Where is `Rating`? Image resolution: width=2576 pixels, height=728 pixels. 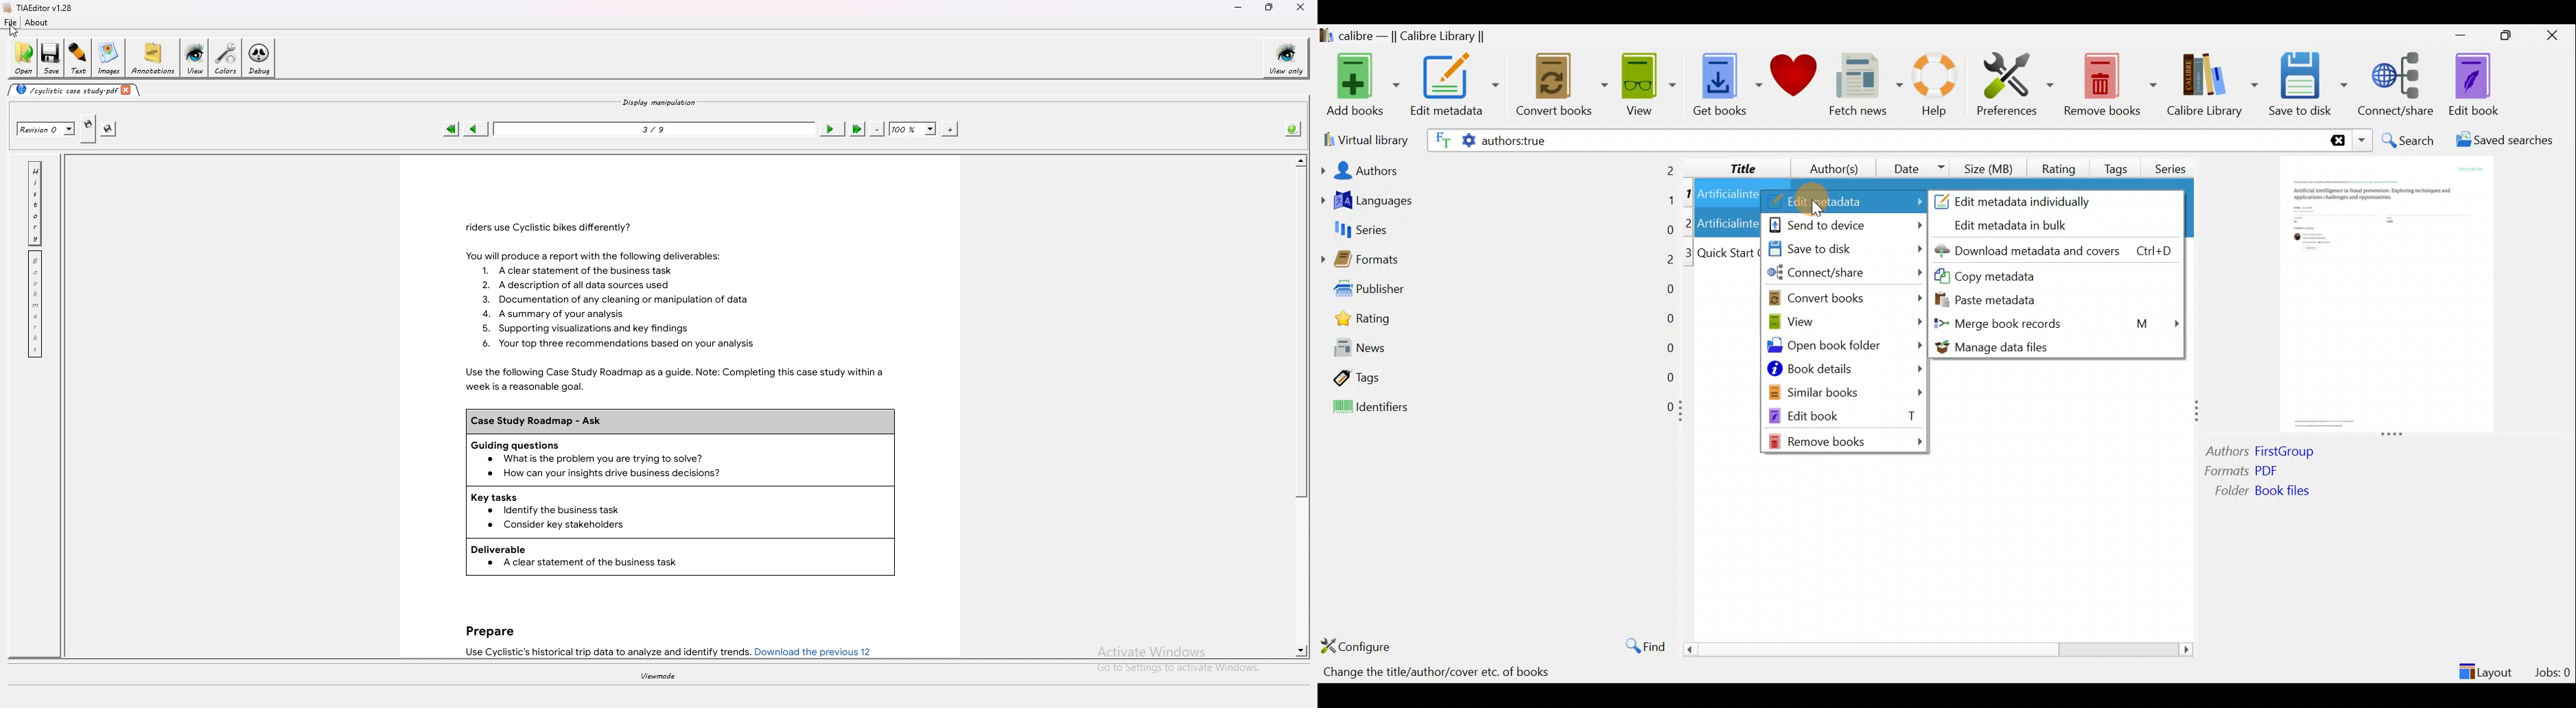
Rating is located at coordinates (1503, 322).